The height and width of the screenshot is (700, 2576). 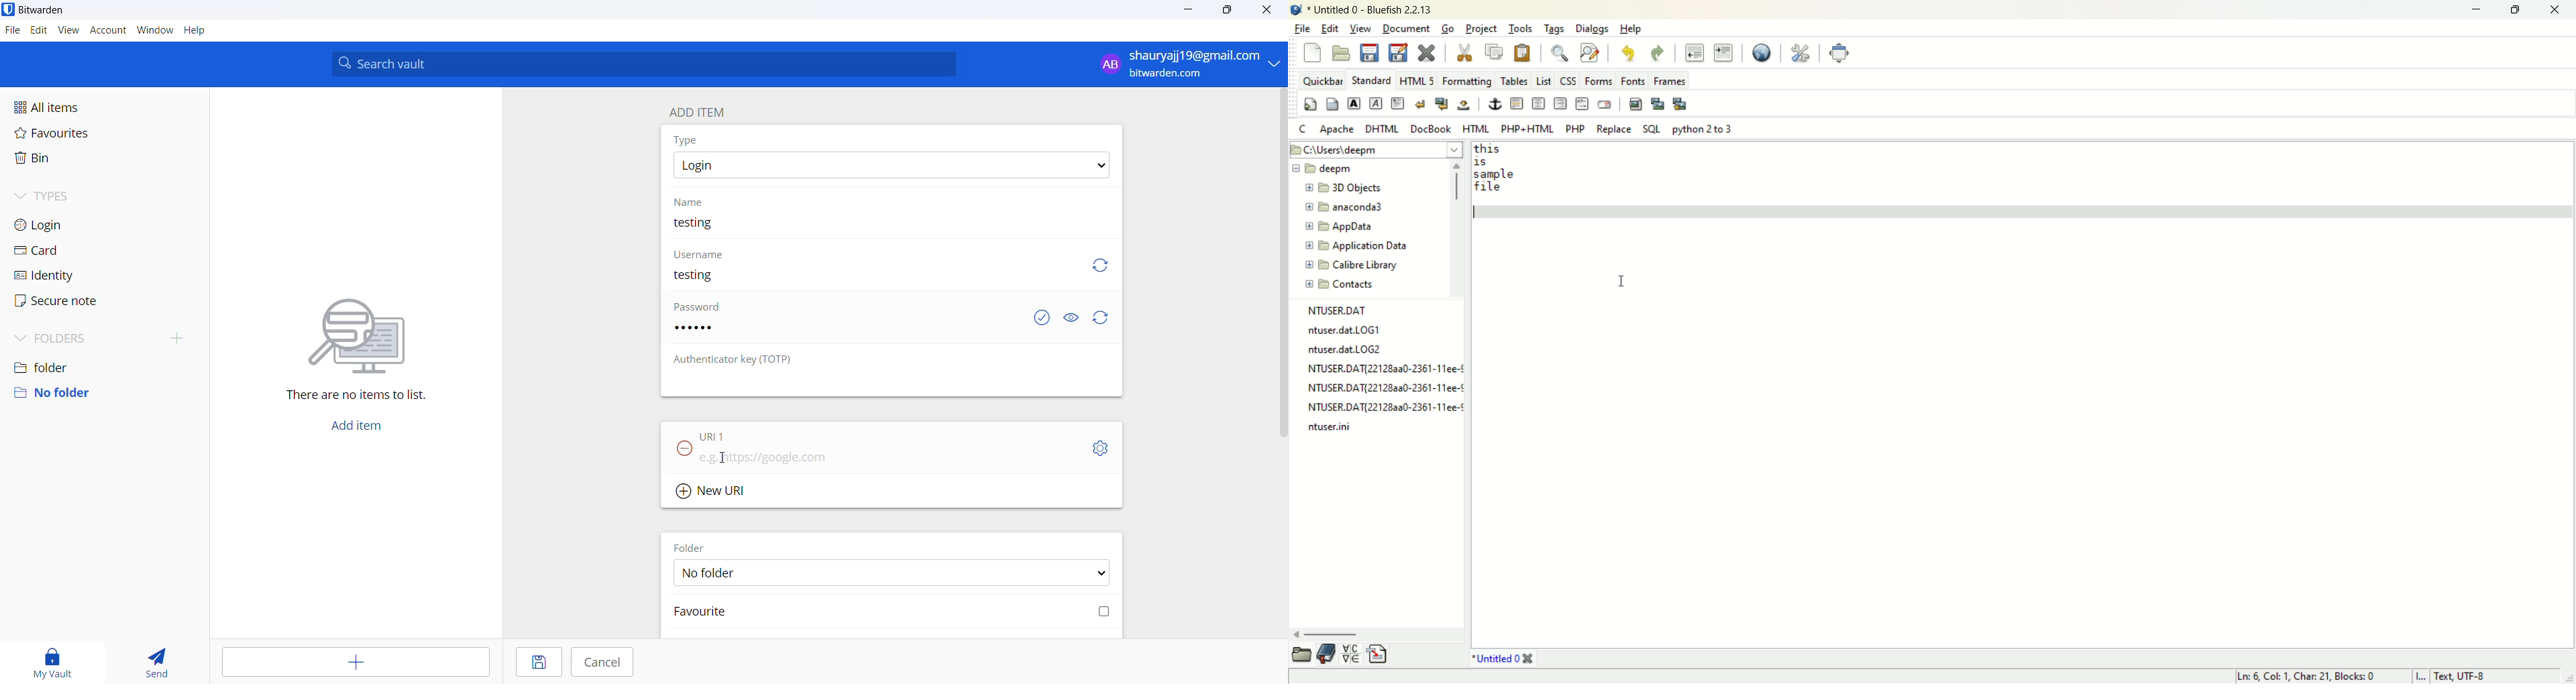 What do you see at coordinates (874, 384) in the screenshot?
I see `OTP input box` at bounding box center [874, 384].